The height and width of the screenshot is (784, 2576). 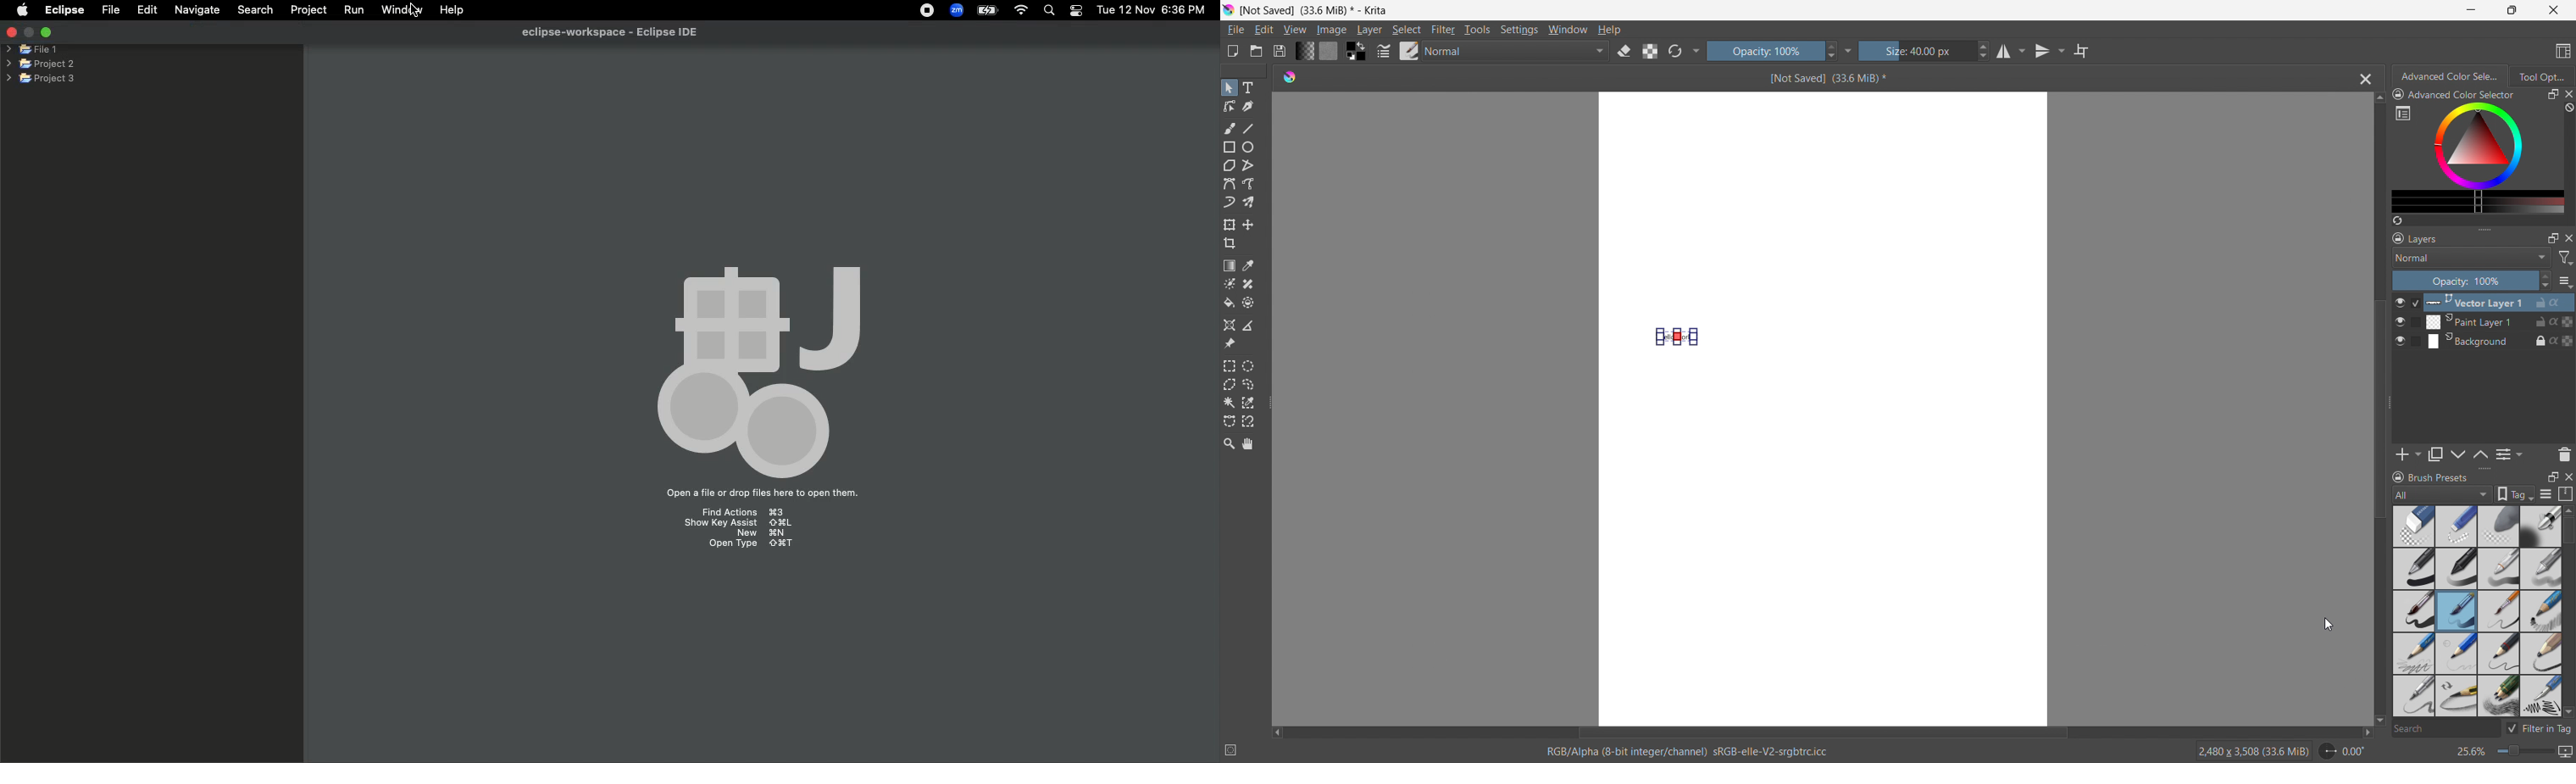 What do you see at coordinates (1229, 203) in the screenshot?
I see `dynamic brush tool` at bounding box center [1229, 203].